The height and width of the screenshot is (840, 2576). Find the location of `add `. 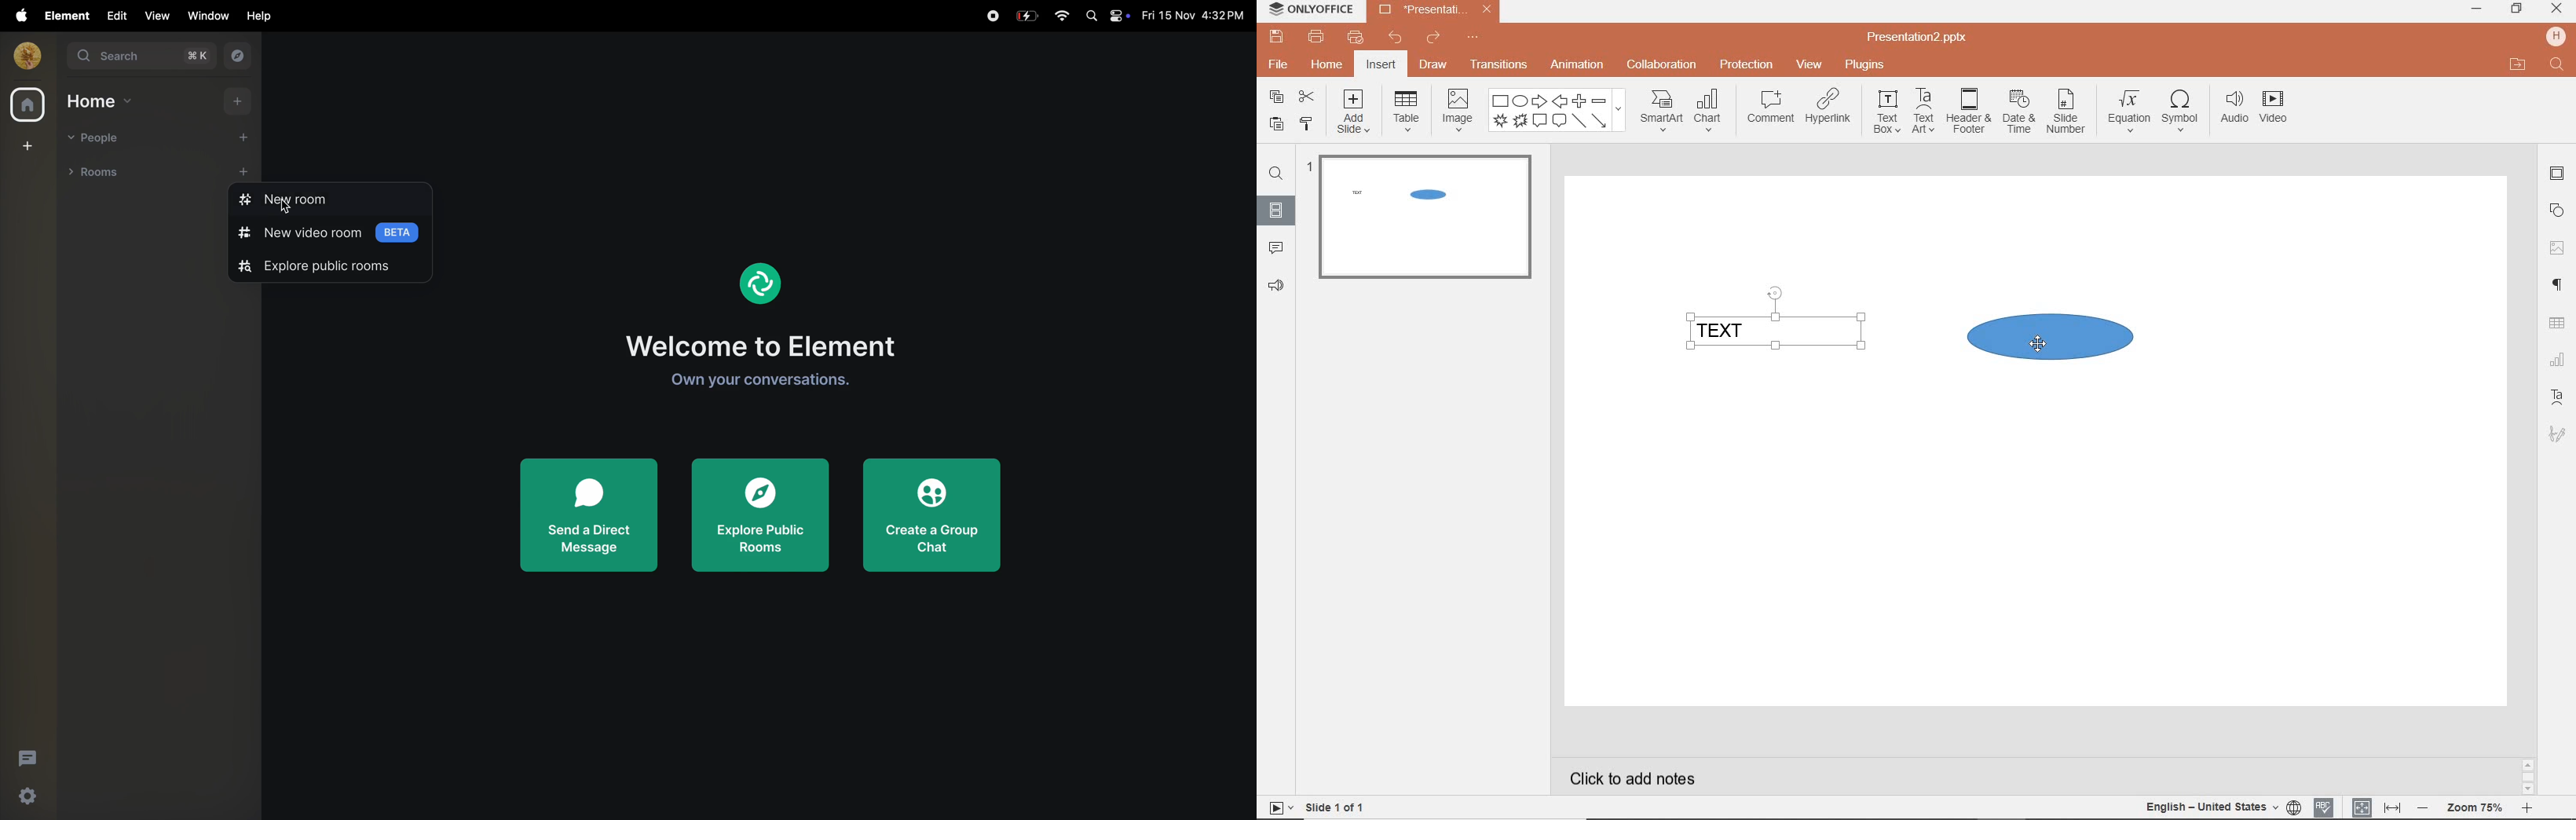

add  is located at coordinates (243, 139).